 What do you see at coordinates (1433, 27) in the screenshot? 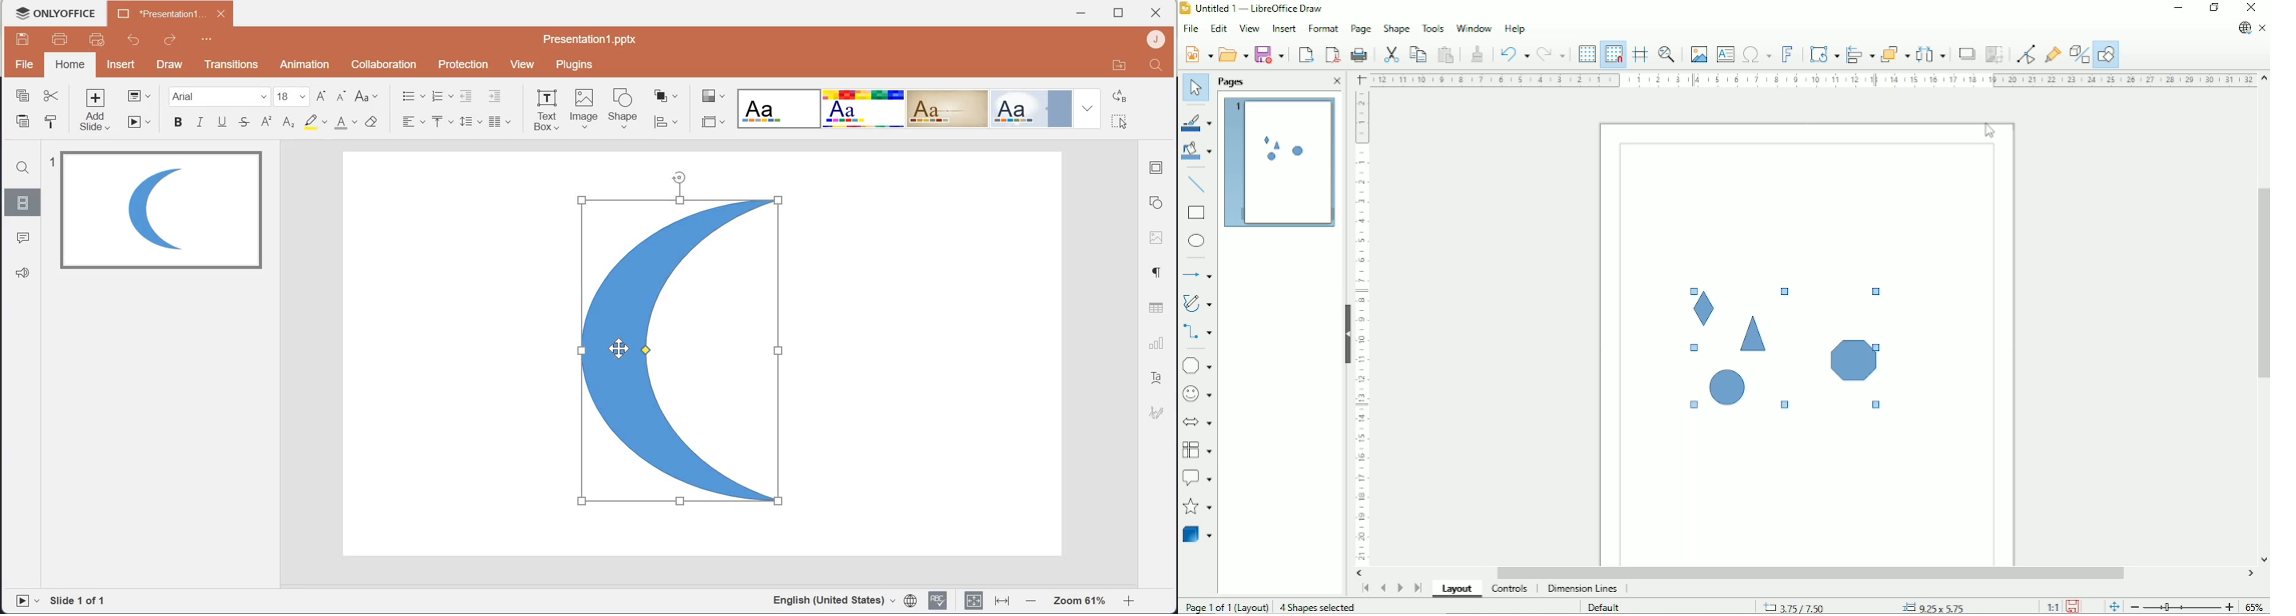
I see `Tools` at bounding box center [1433, 27].